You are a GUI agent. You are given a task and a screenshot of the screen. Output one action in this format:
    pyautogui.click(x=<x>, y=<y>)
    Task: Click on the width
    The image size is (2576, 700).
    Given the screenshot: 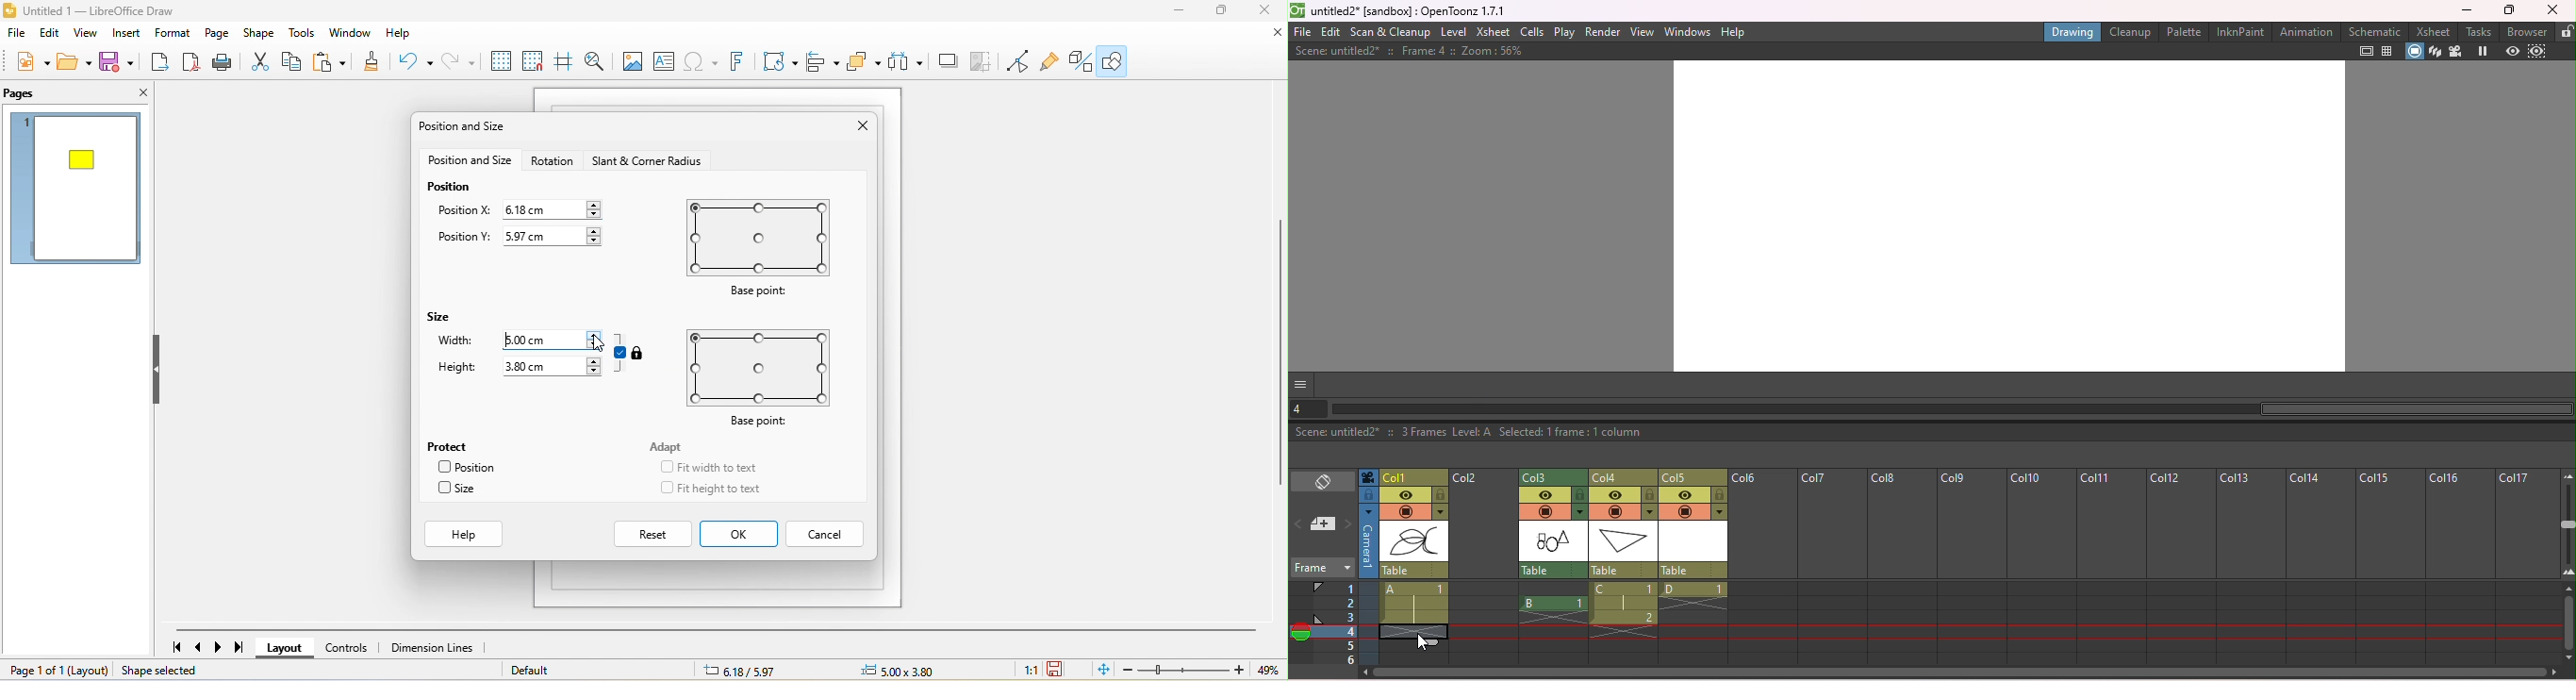 What is the action you would take?
    pyautogui.click(x=454, y=343)
    